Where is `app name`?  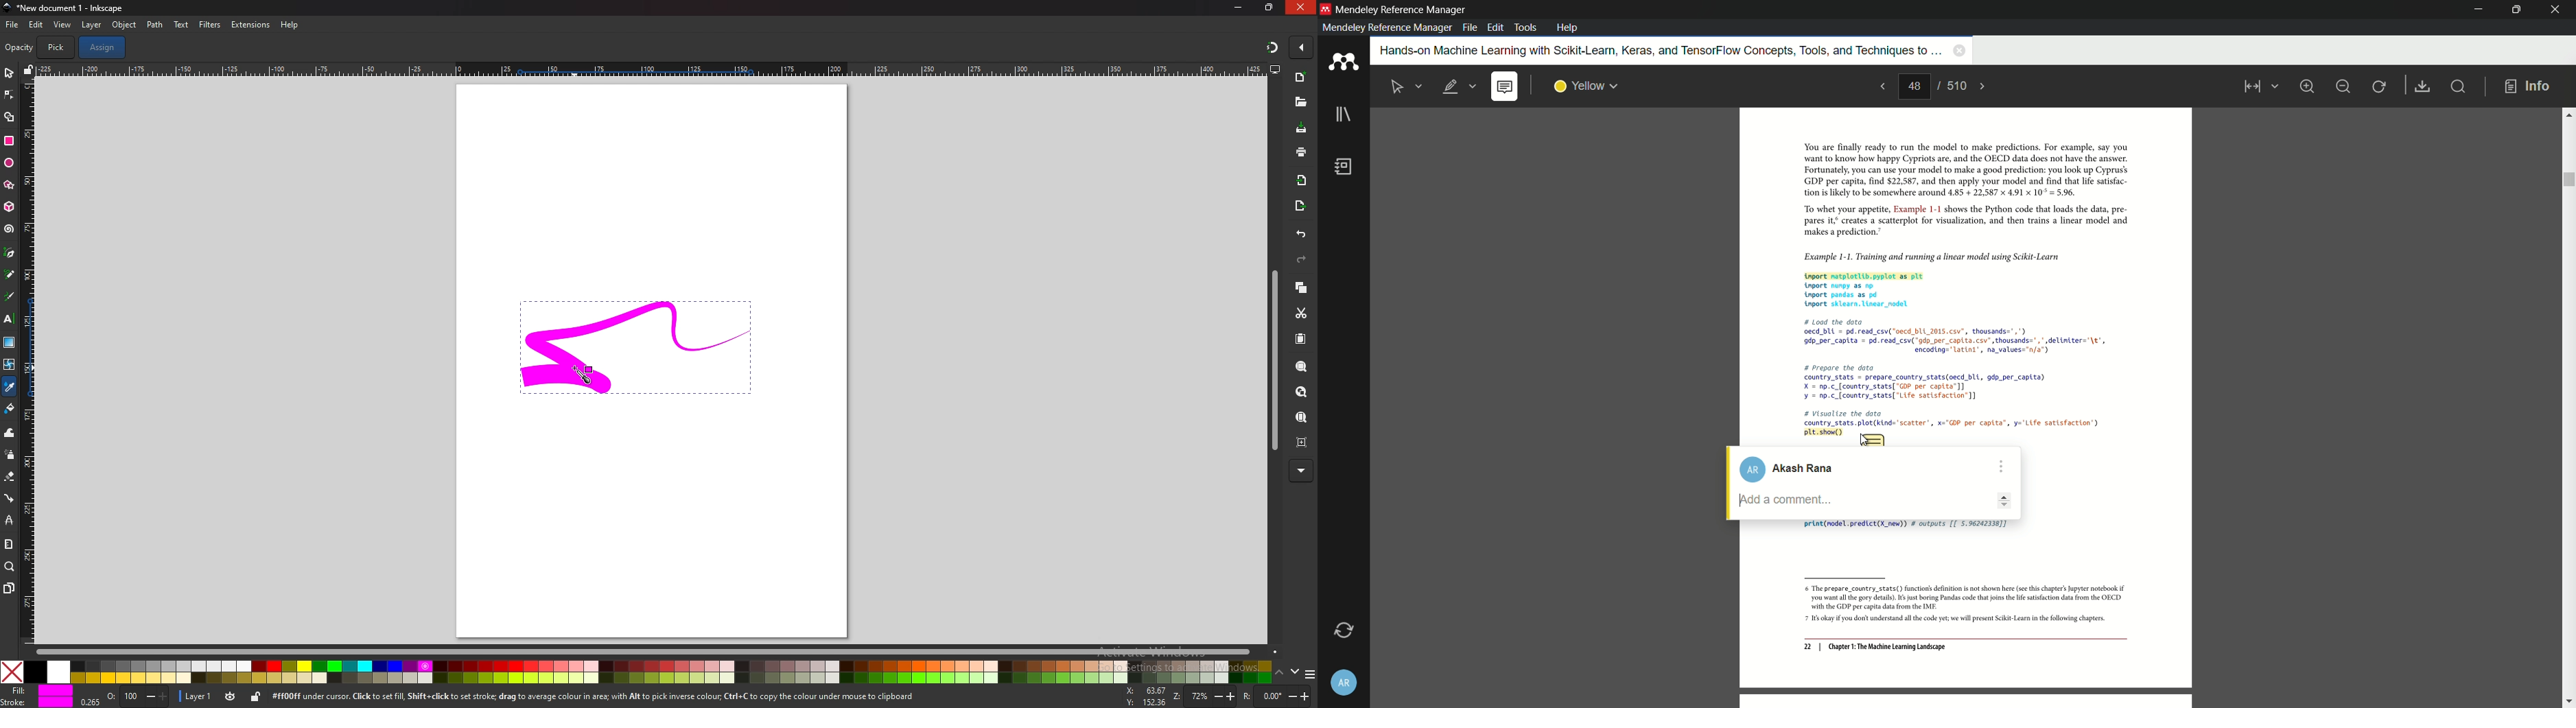 app name is located at coordinates (1403, 10).